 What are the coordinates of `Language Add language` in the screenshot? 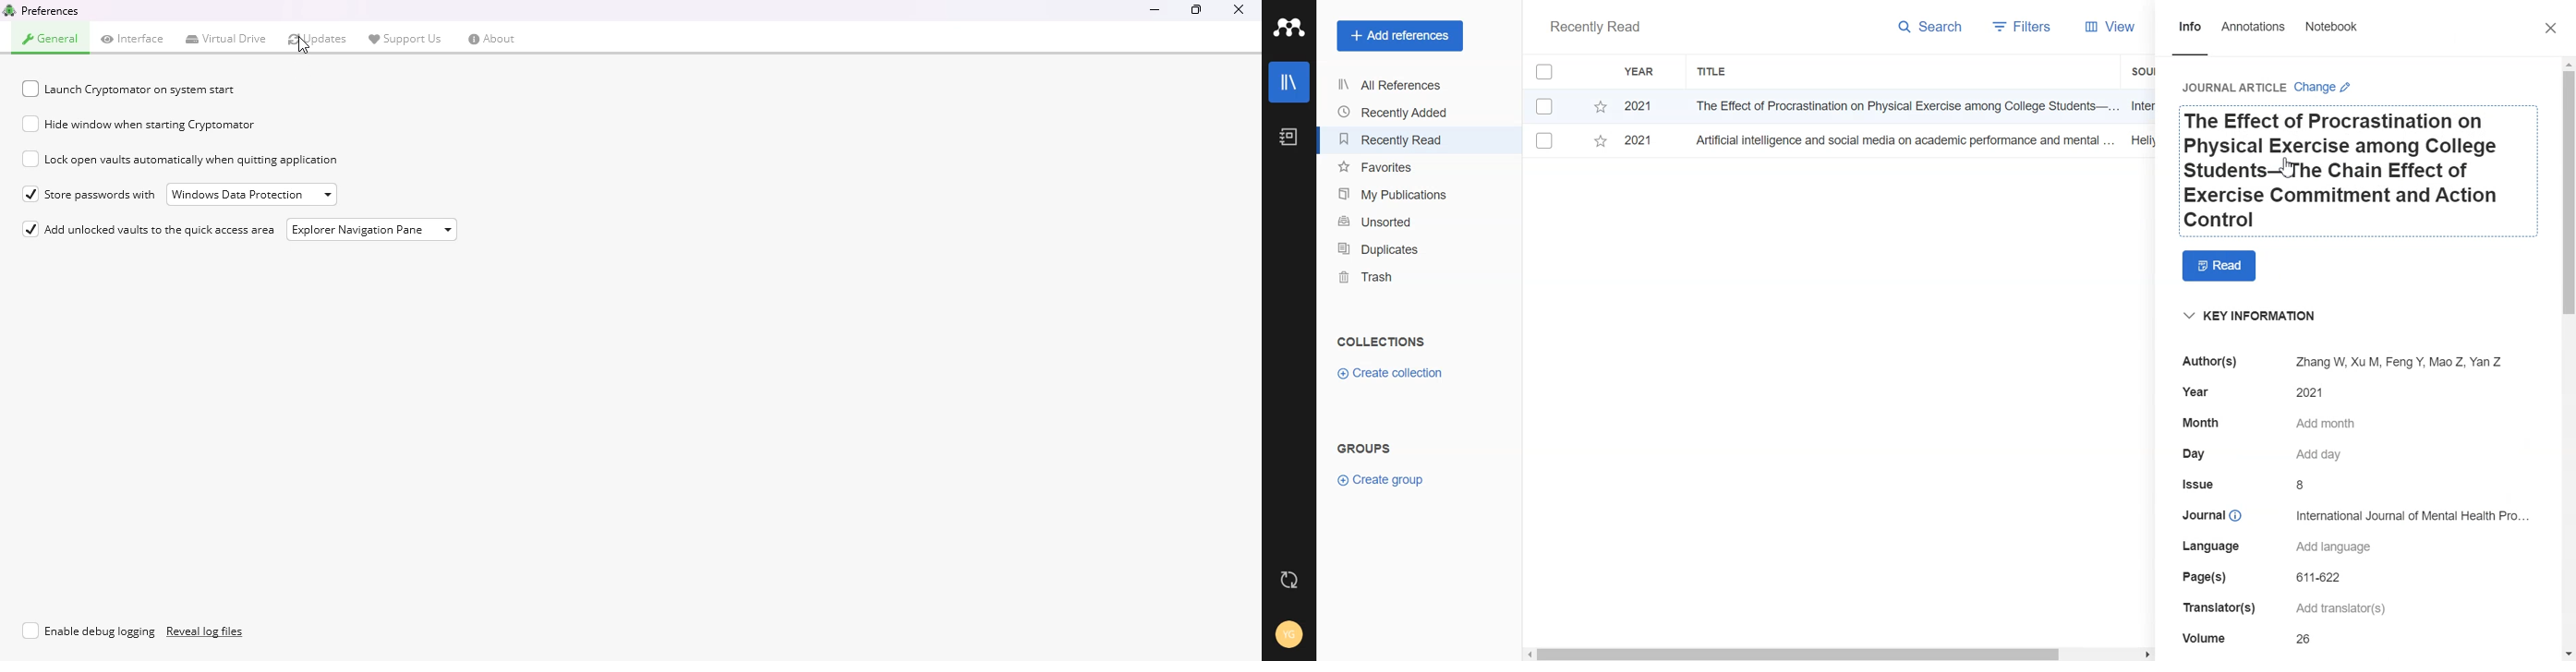 It's located at (2274, 551).